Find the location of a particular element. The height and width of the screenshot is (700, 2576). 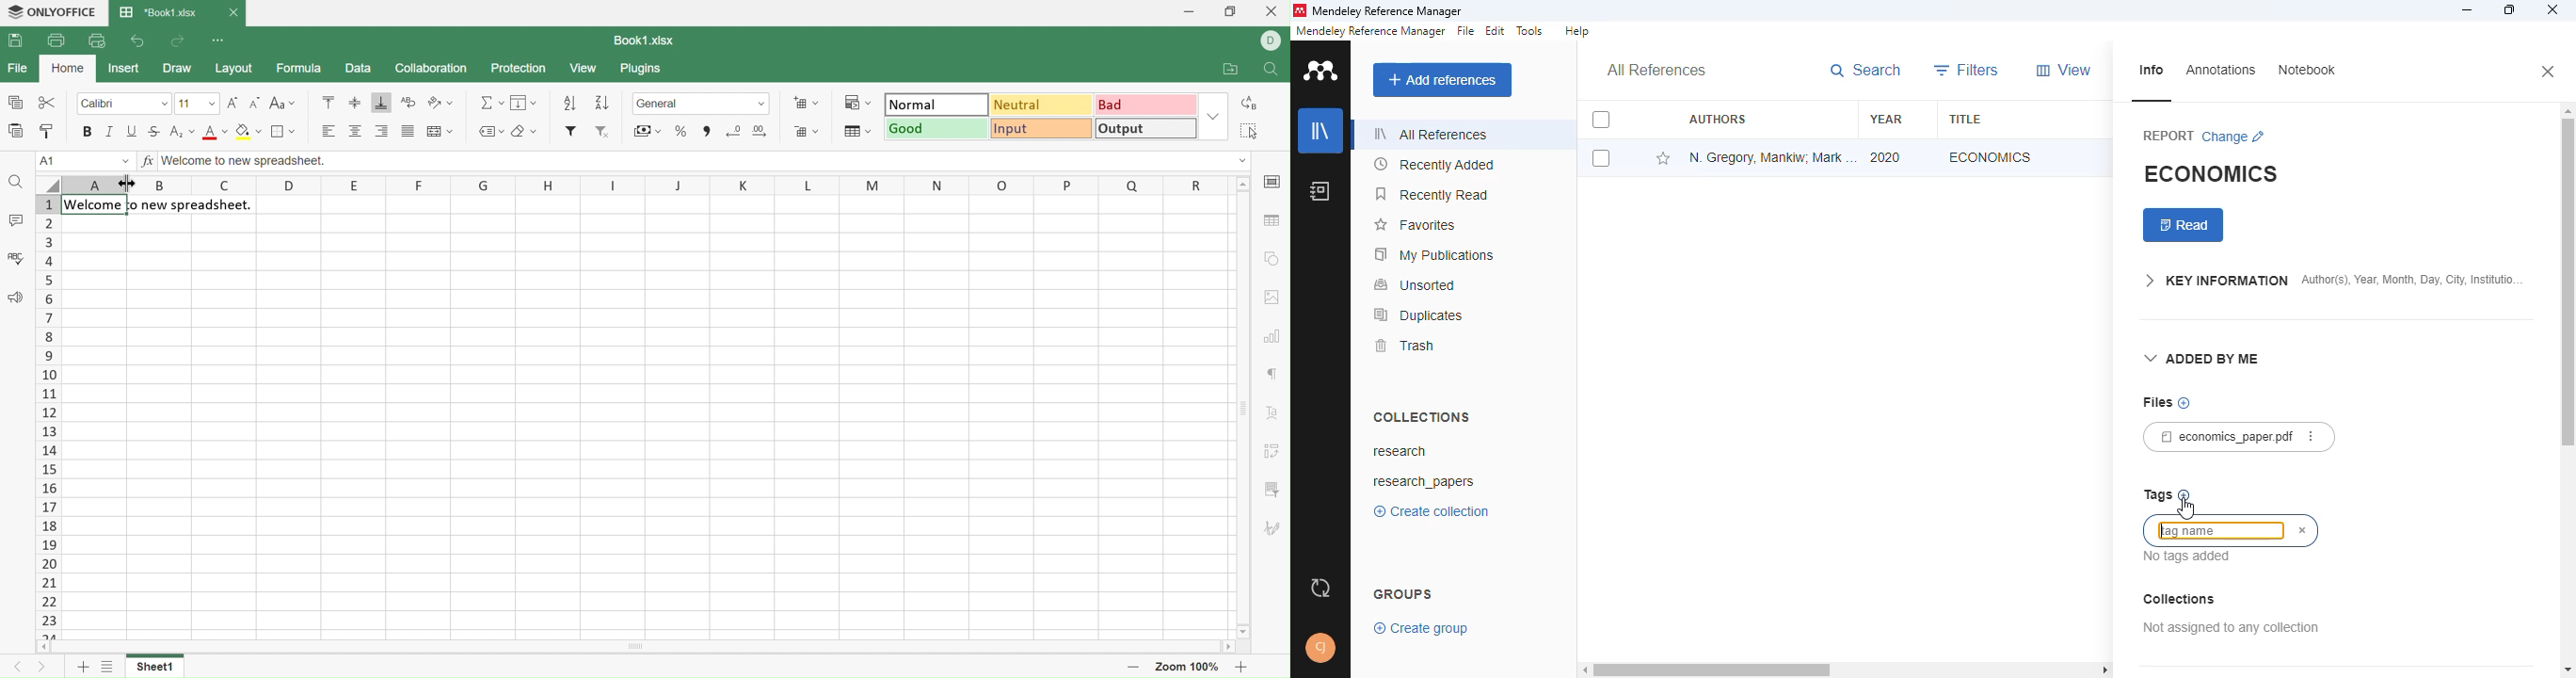

View is located at coordinates (586, 70).